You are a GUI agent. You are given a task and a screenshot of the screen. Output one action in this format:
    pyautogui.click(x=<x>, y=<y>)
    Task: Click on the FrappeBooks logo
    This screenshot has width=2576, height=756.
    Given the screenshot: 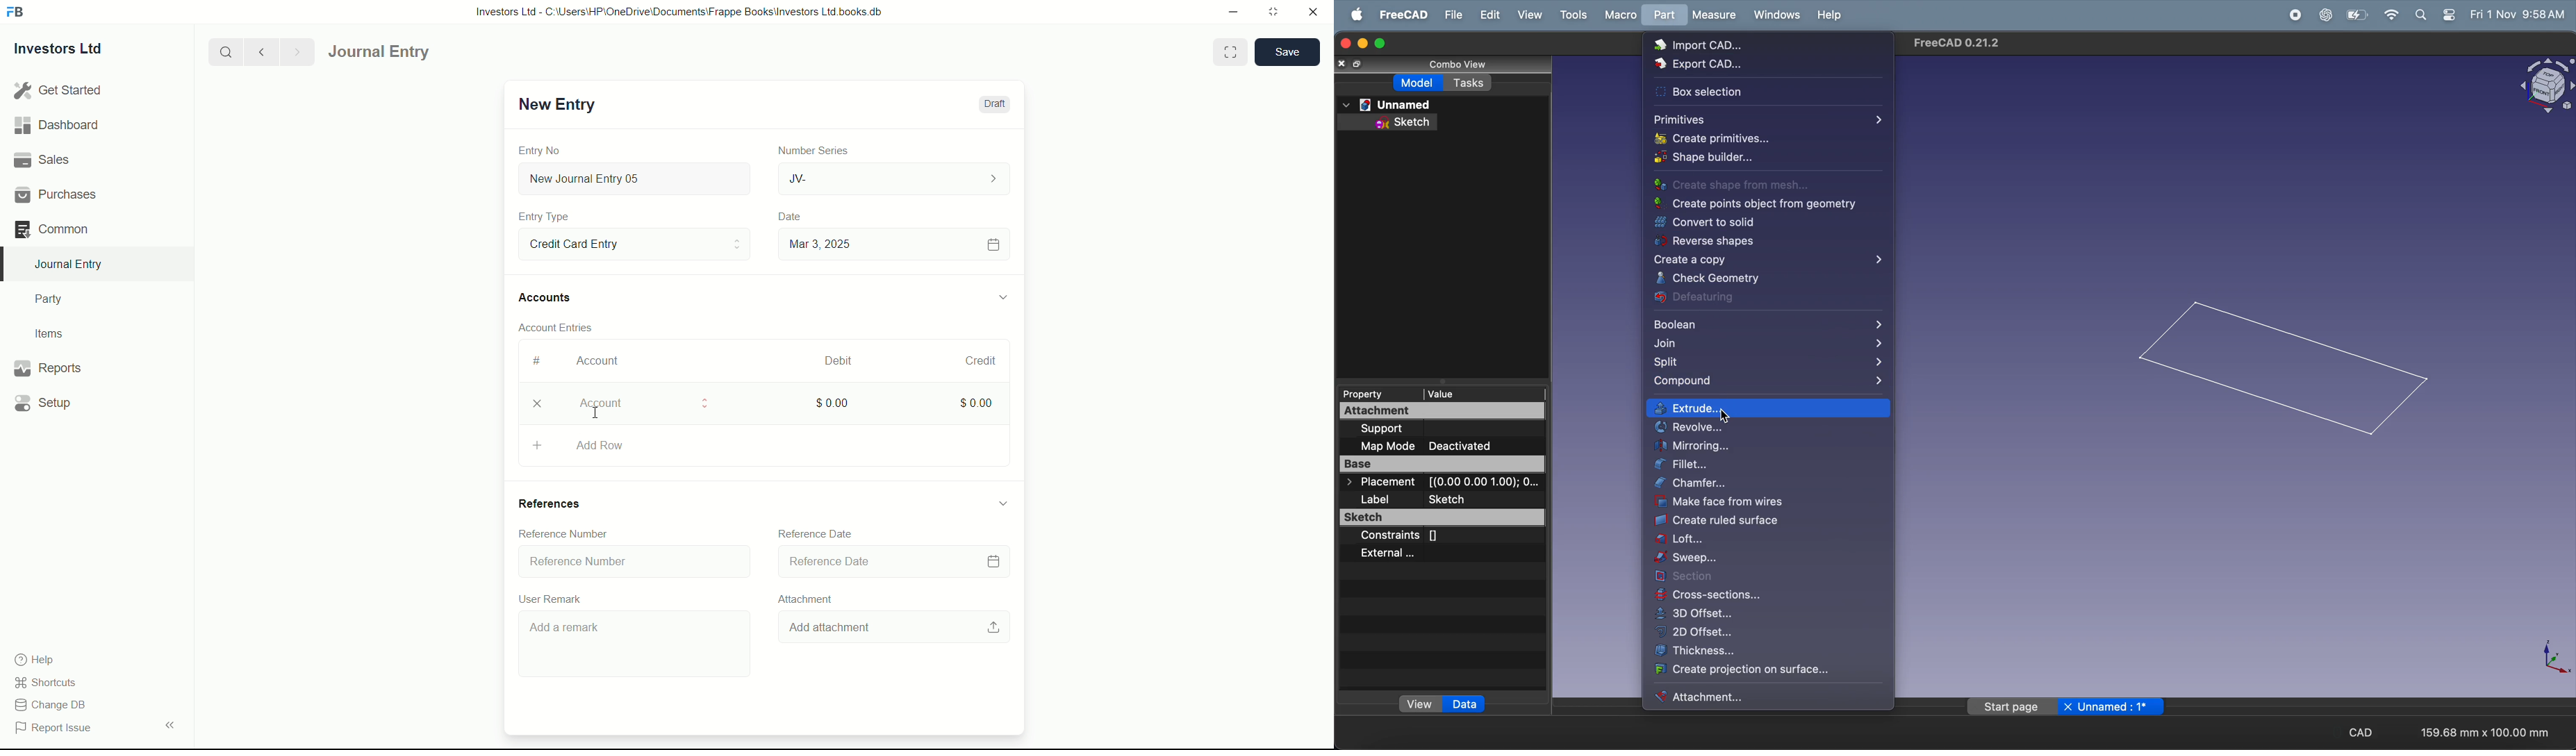 What is the action you would take?
    pyautogui.click(x=15, y=12)
    